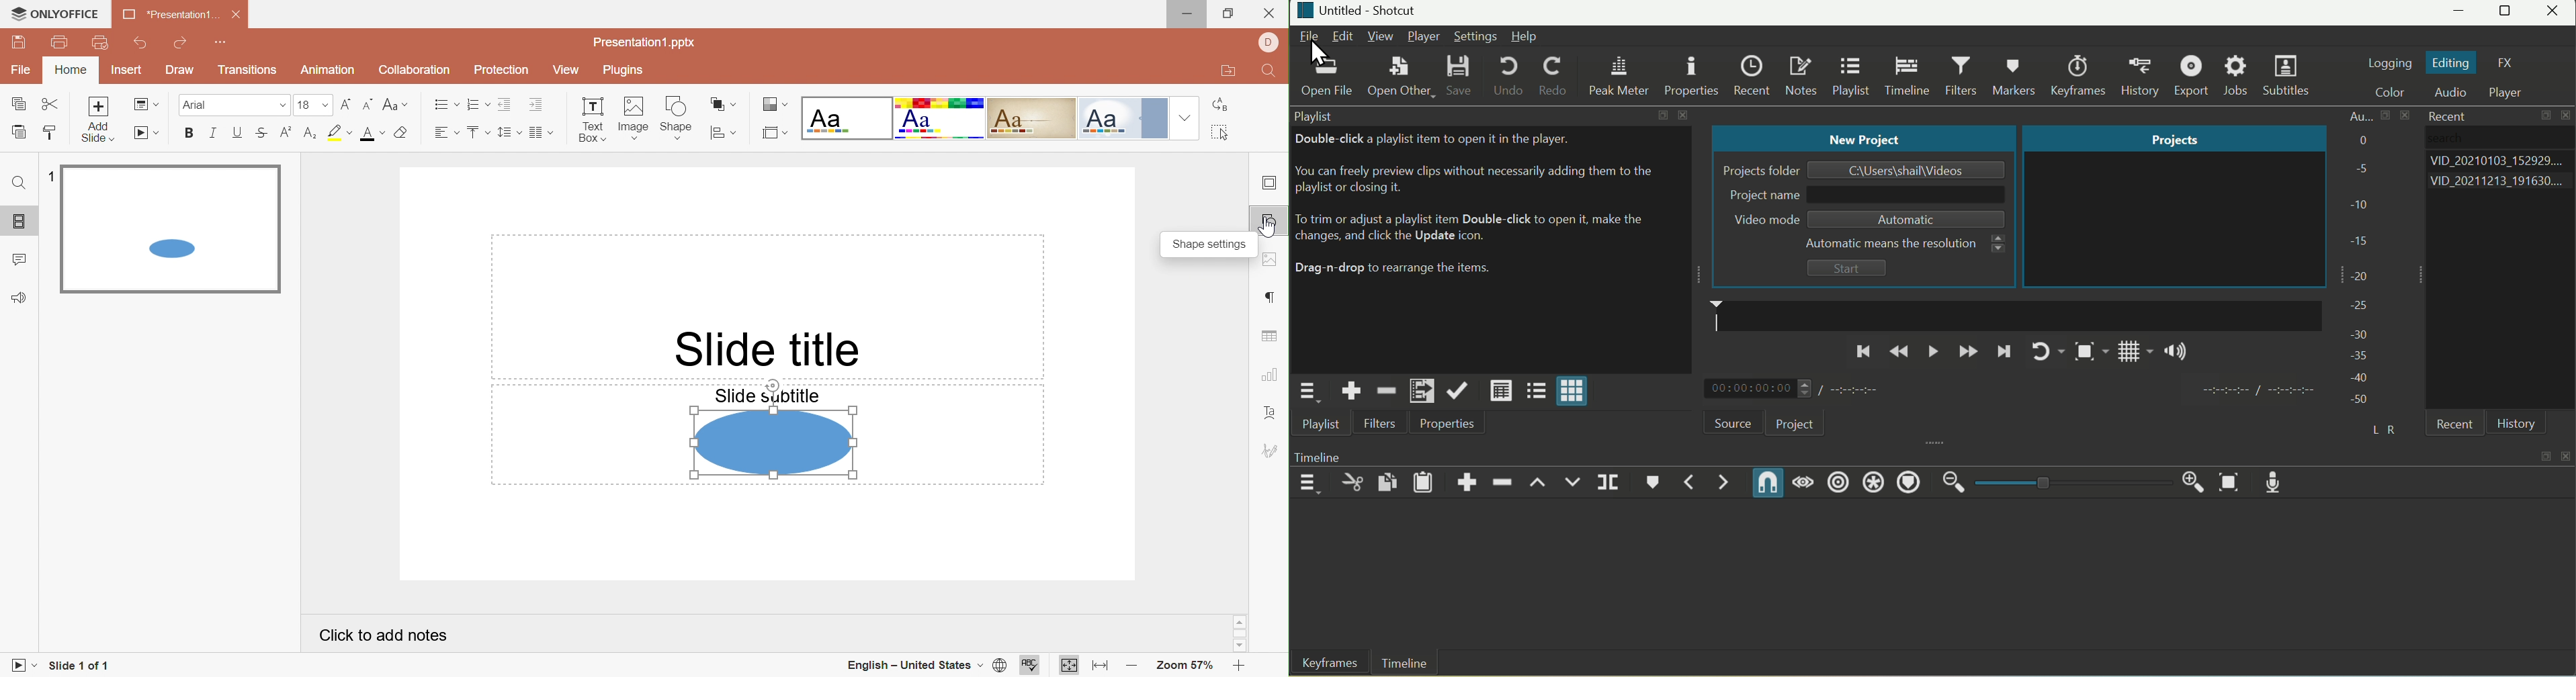 The height and width of the screenshot is (700, 2576). Describe the element at coordinates (1271, 183) in the screenshot. I see `Slide settings` at that location.